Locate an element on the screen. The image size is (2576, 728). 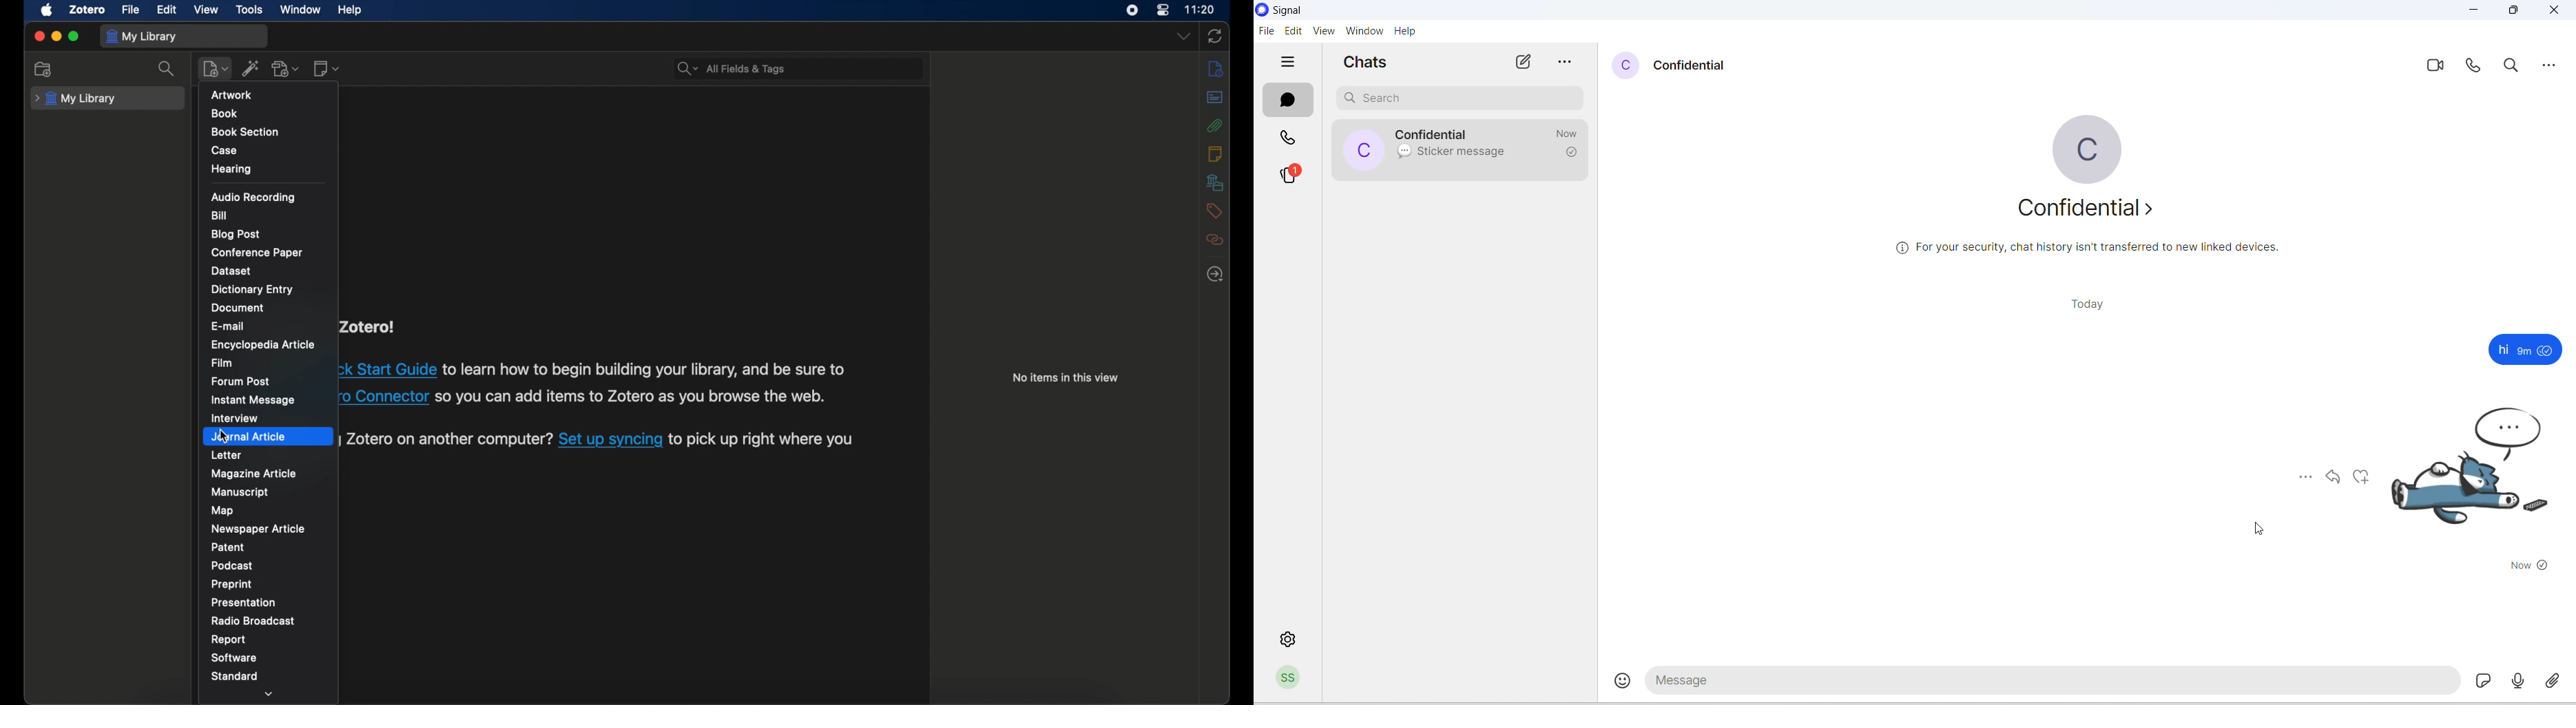
instant message is located at coordinates (252, 400).